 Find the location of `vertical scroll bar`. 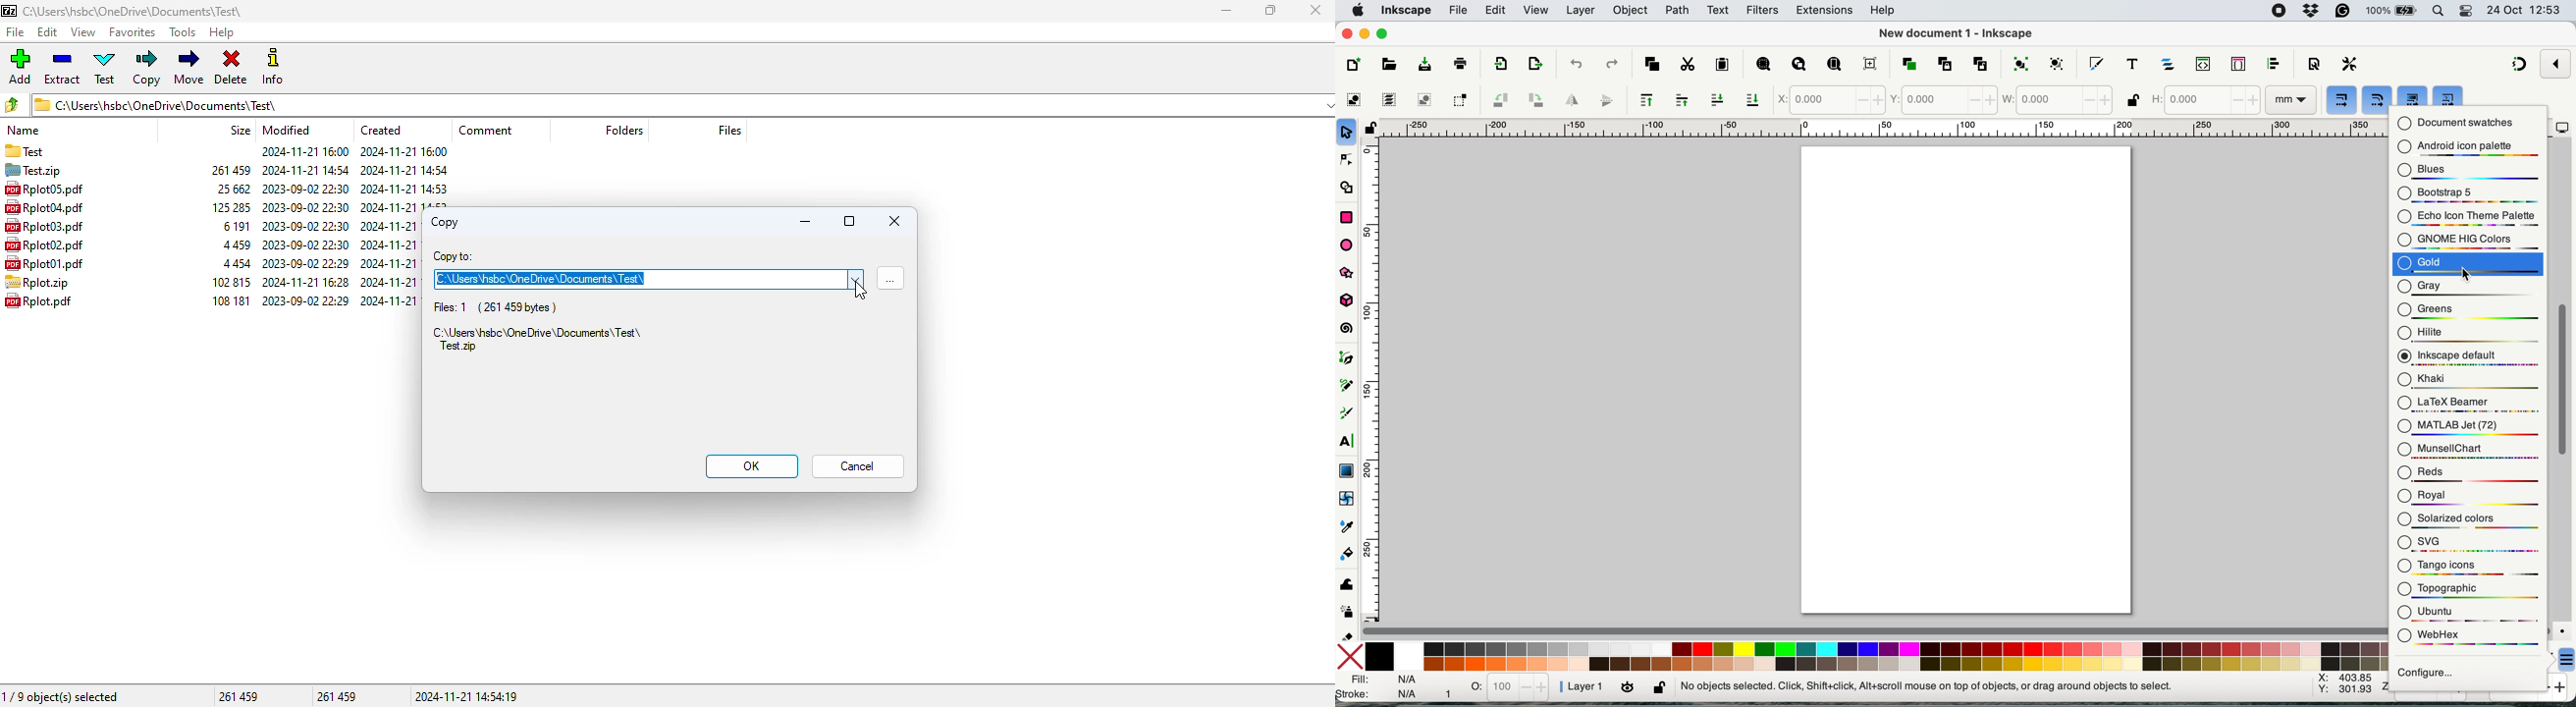

vertical scroll bar is located at coordinates (2561, 383).